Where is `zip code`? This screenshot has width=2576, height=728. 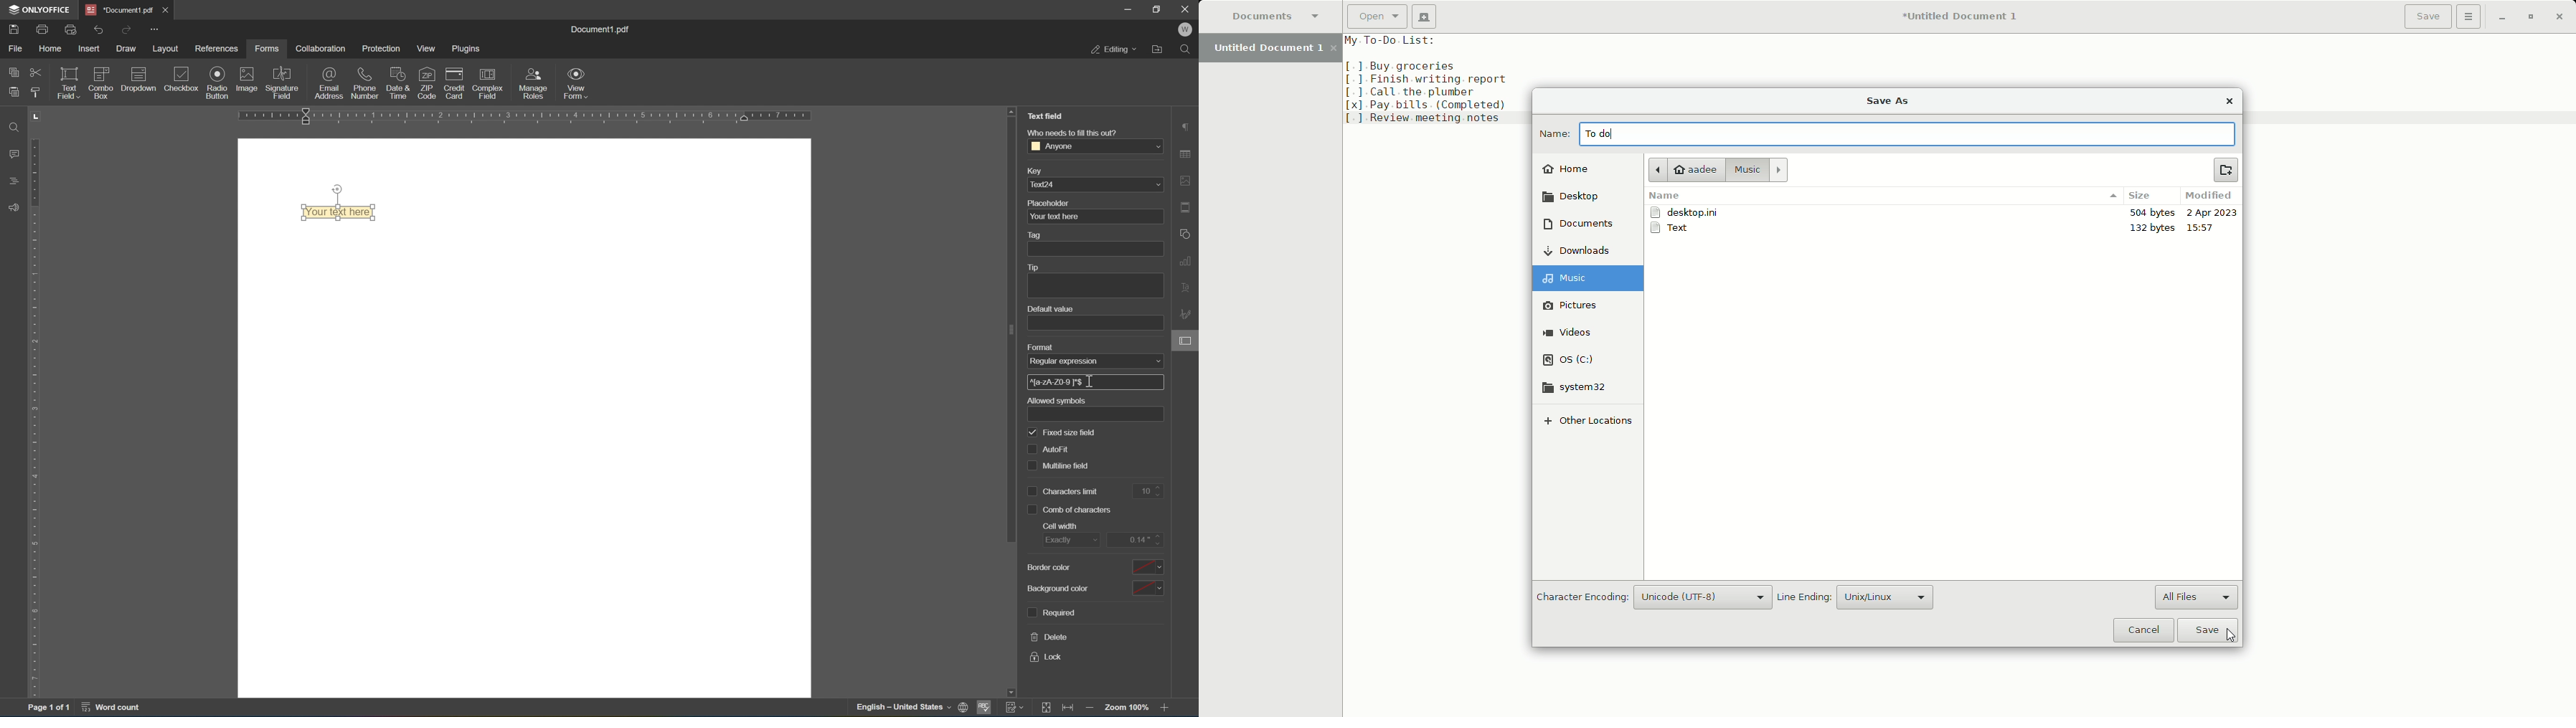 zip code is located at coordinates (427, 82).